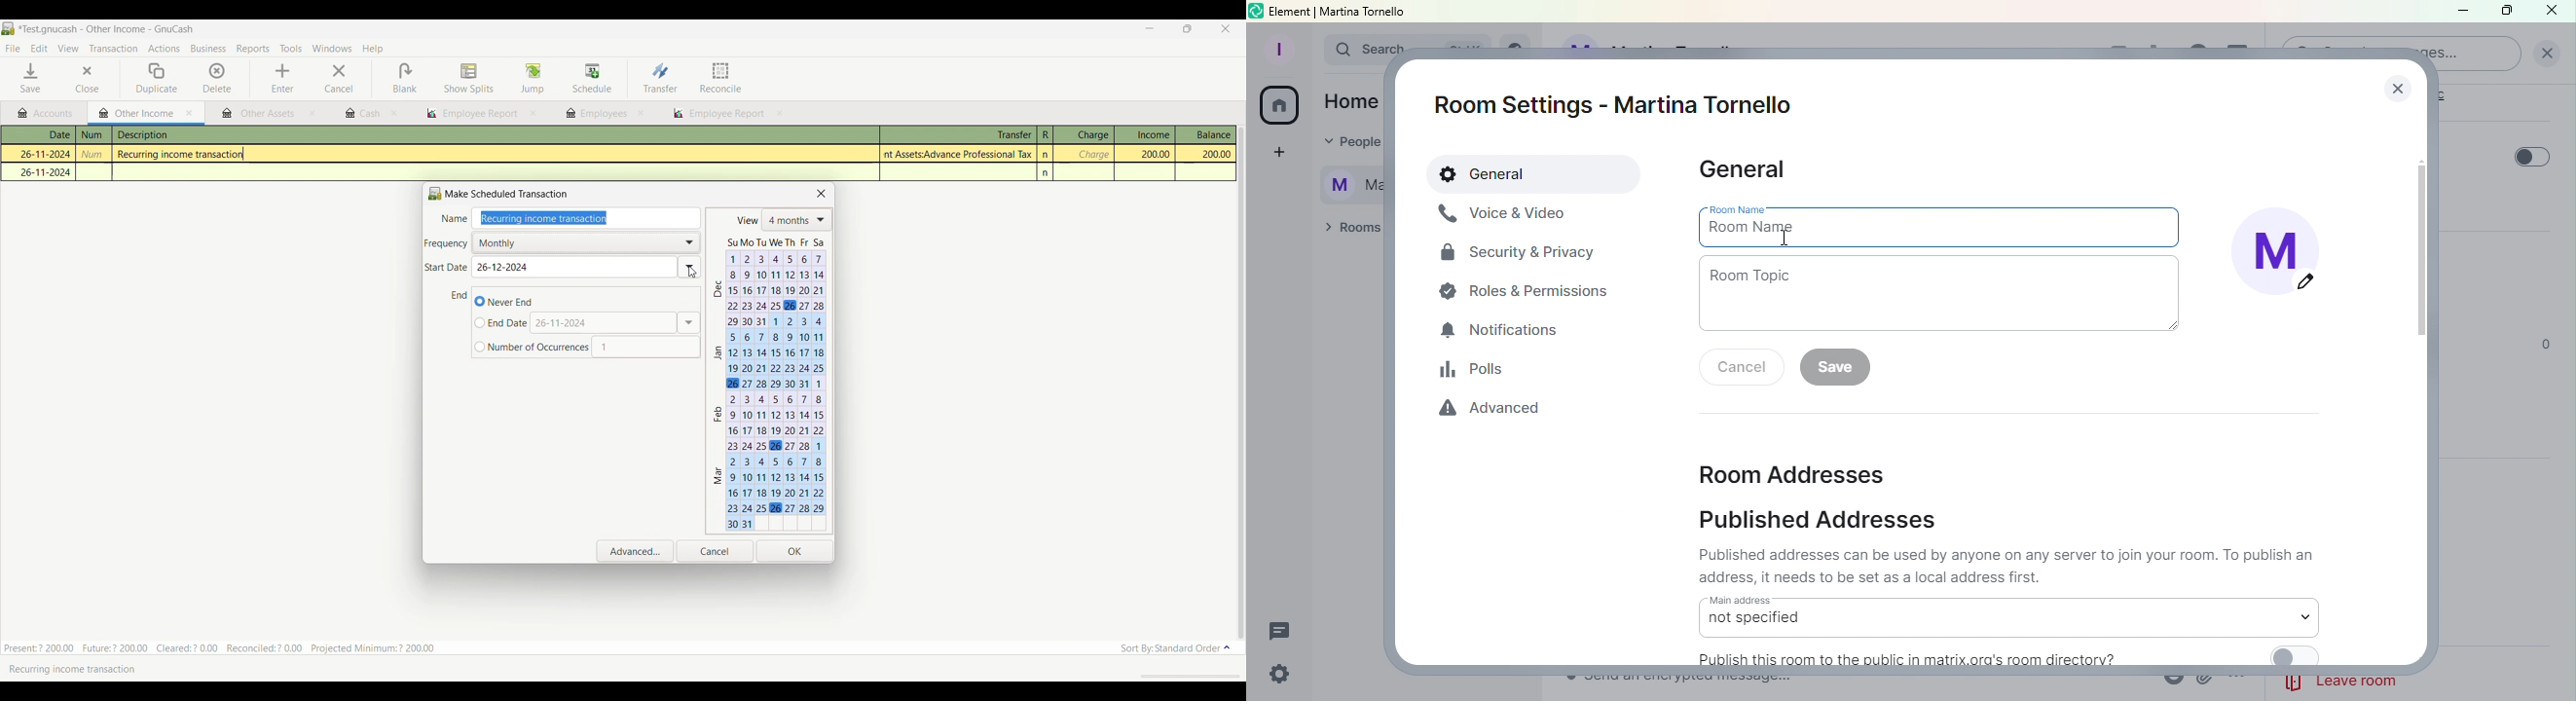  I want to click on Scroll bar, so click(2423, 380).